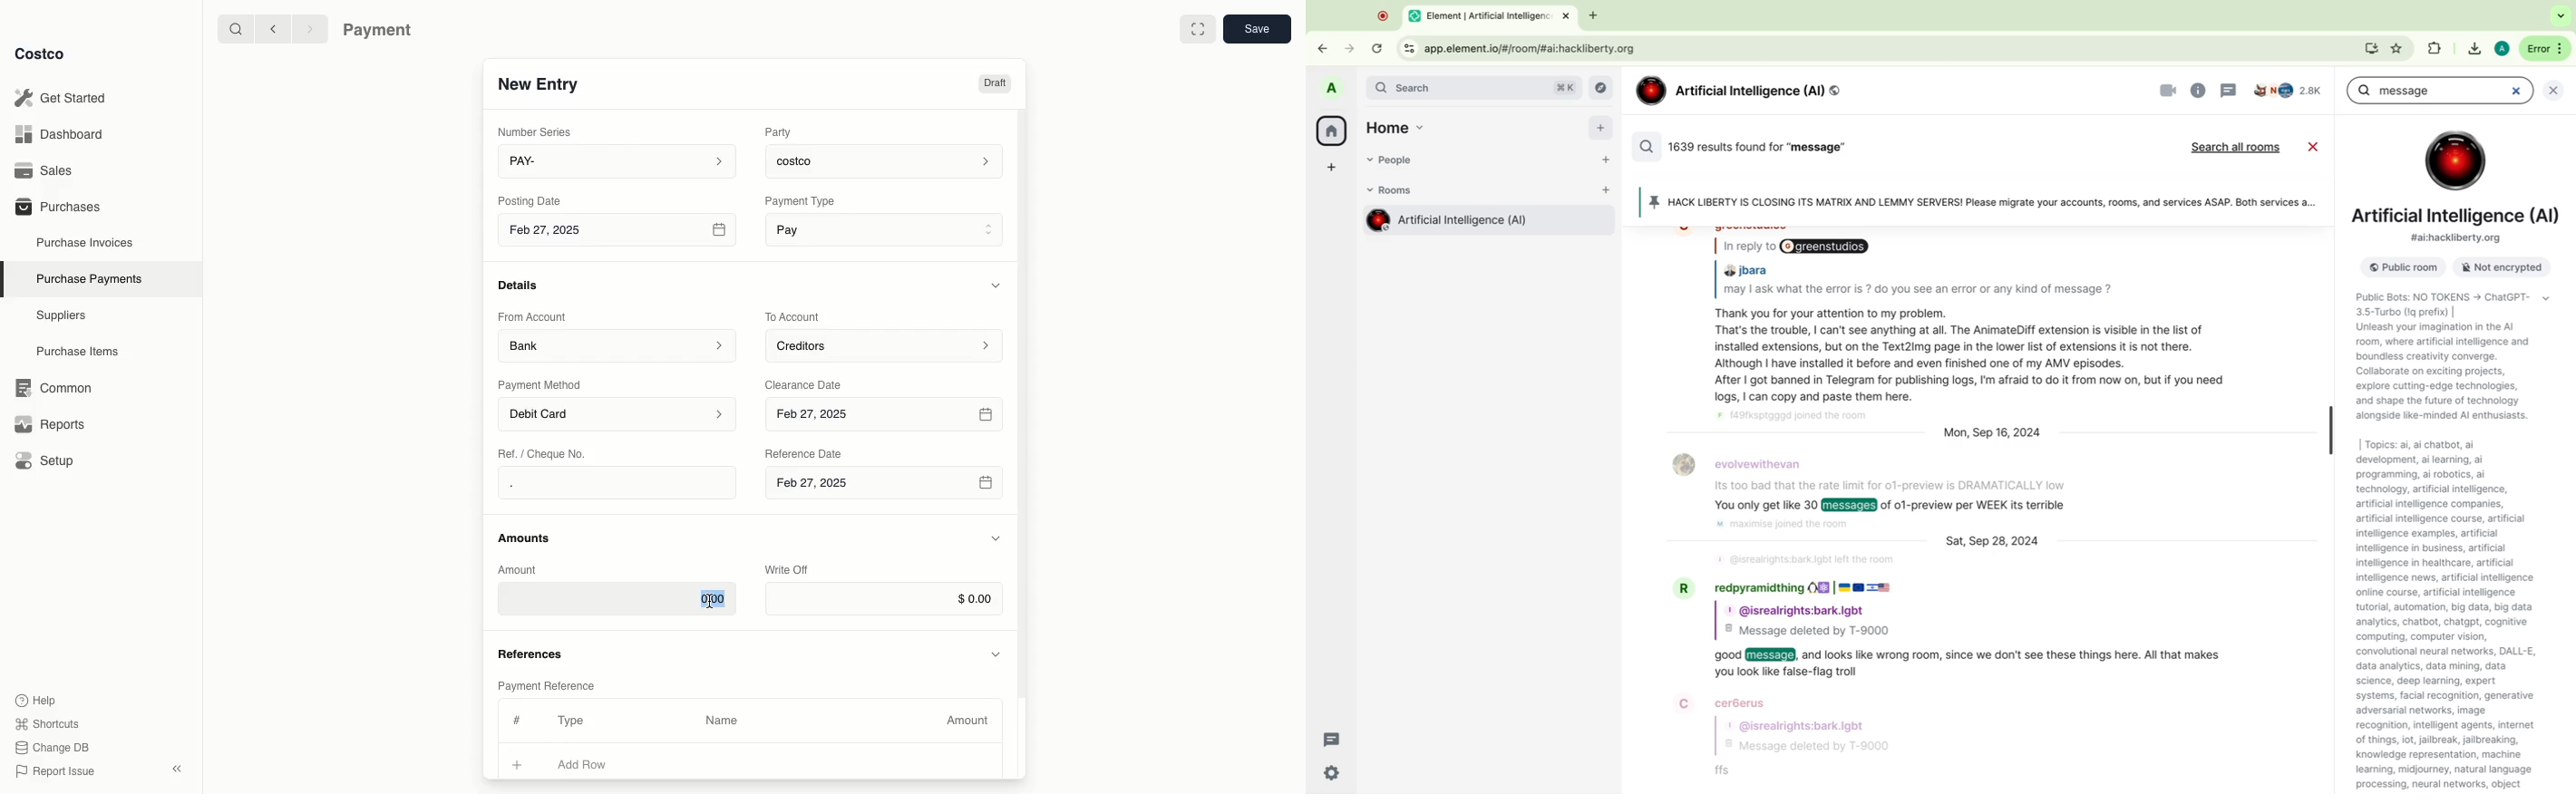 The height and width of the screenshot is (812, 2576). I want to click on Creditors, so click(887, 344).